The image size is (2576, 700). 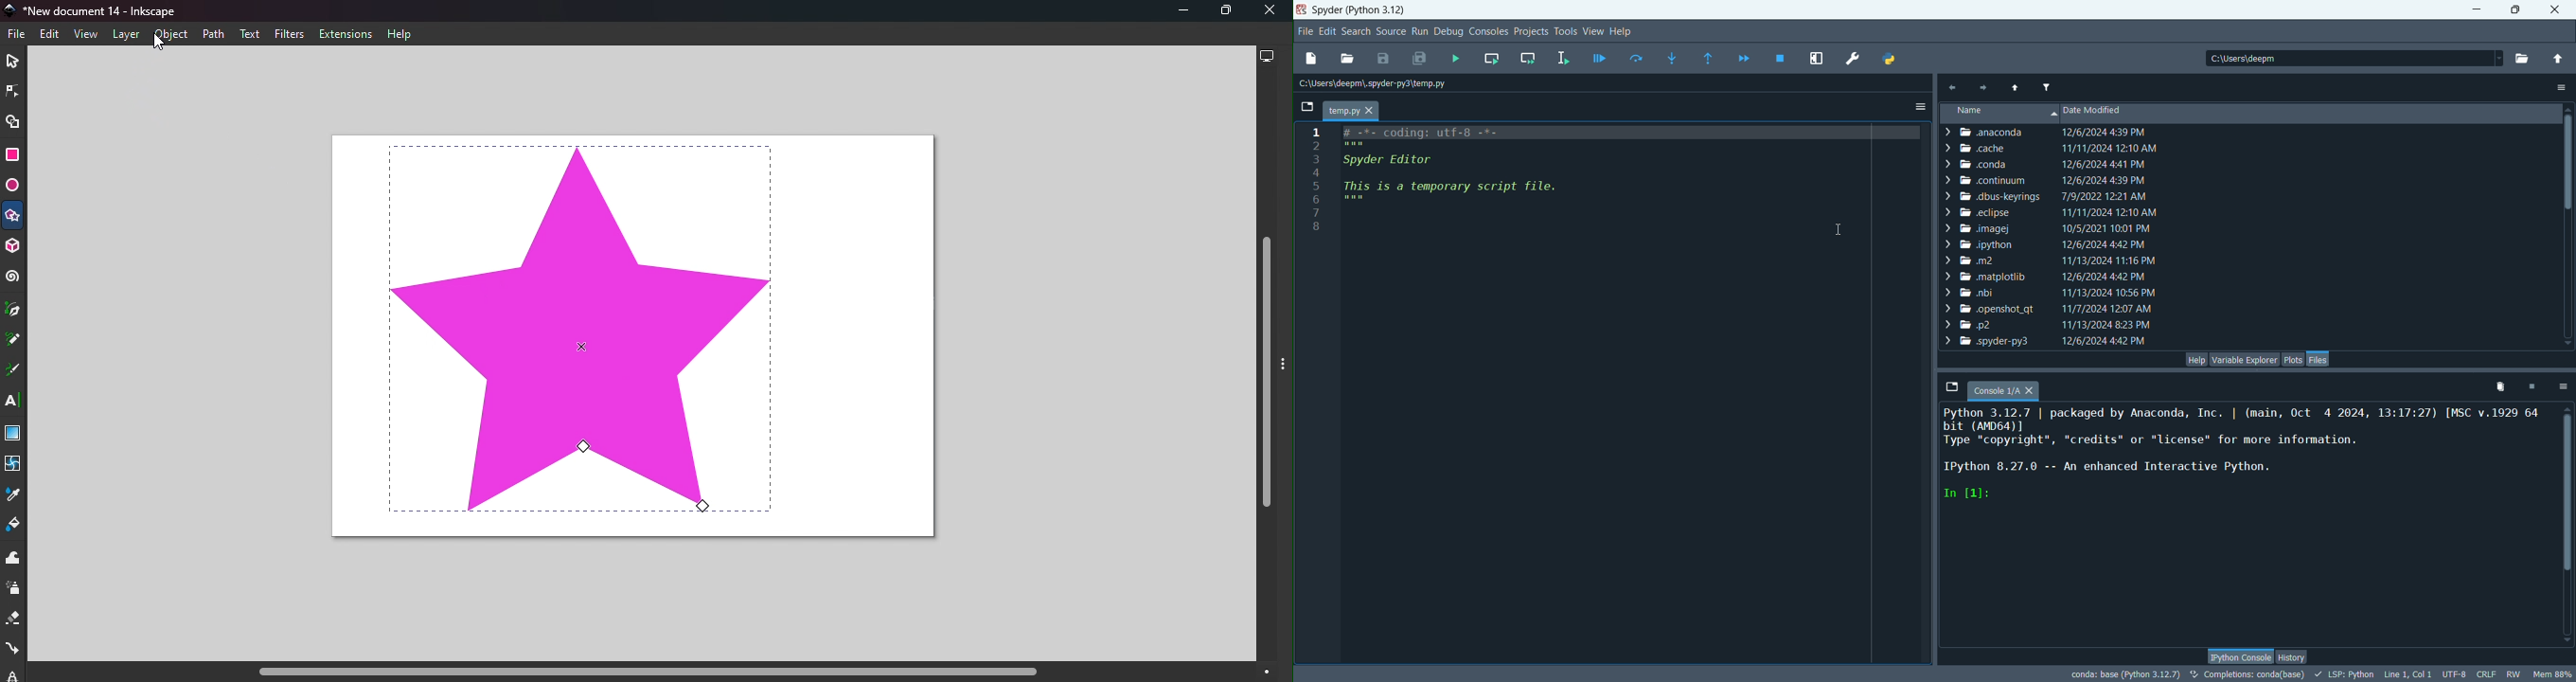 What do you see at coordinates (2565, 385) in the screenshot?
I see `options` at bounding box center [2565, 385].